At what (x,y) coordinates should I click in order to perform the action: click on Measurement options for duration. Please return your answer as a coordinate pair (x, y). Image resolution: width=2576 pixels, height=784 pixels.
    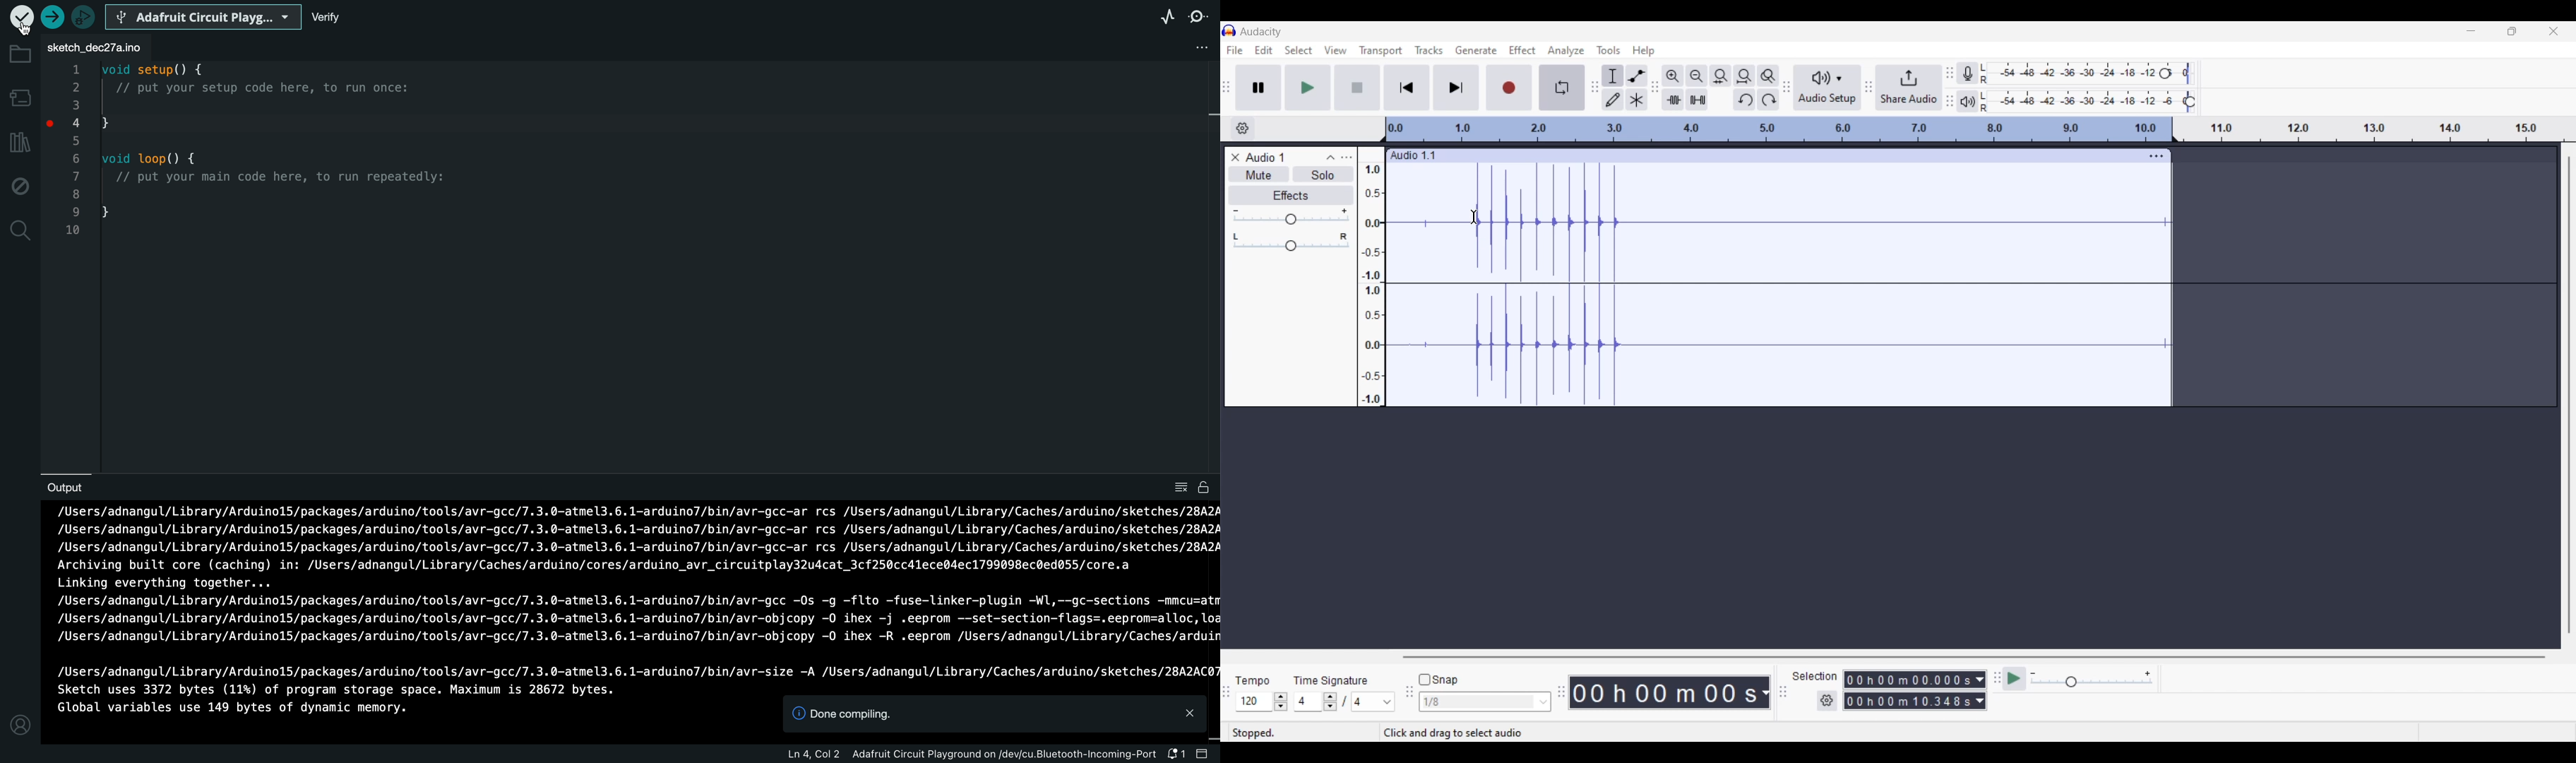
    Looking at the image, I should click on (1764, 693).